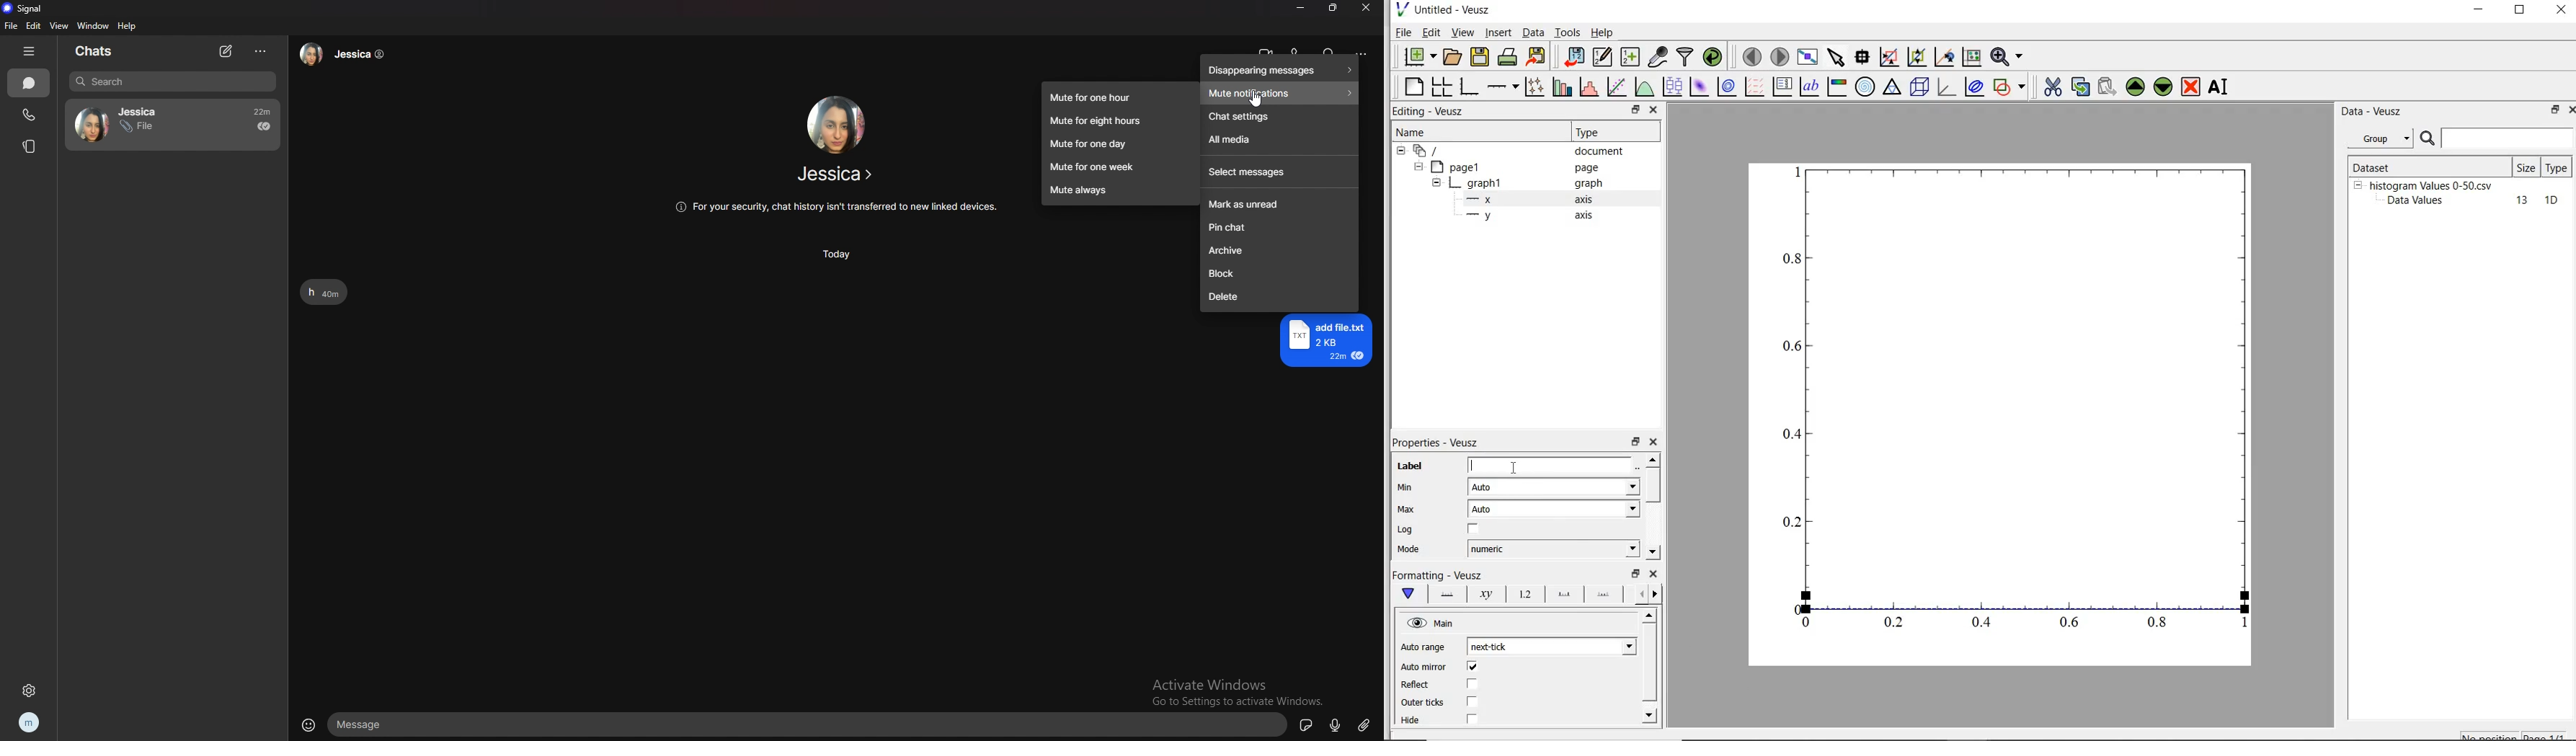 The image size is (2576, 756). I want to click on mute for one hour, so click(1119, 97).